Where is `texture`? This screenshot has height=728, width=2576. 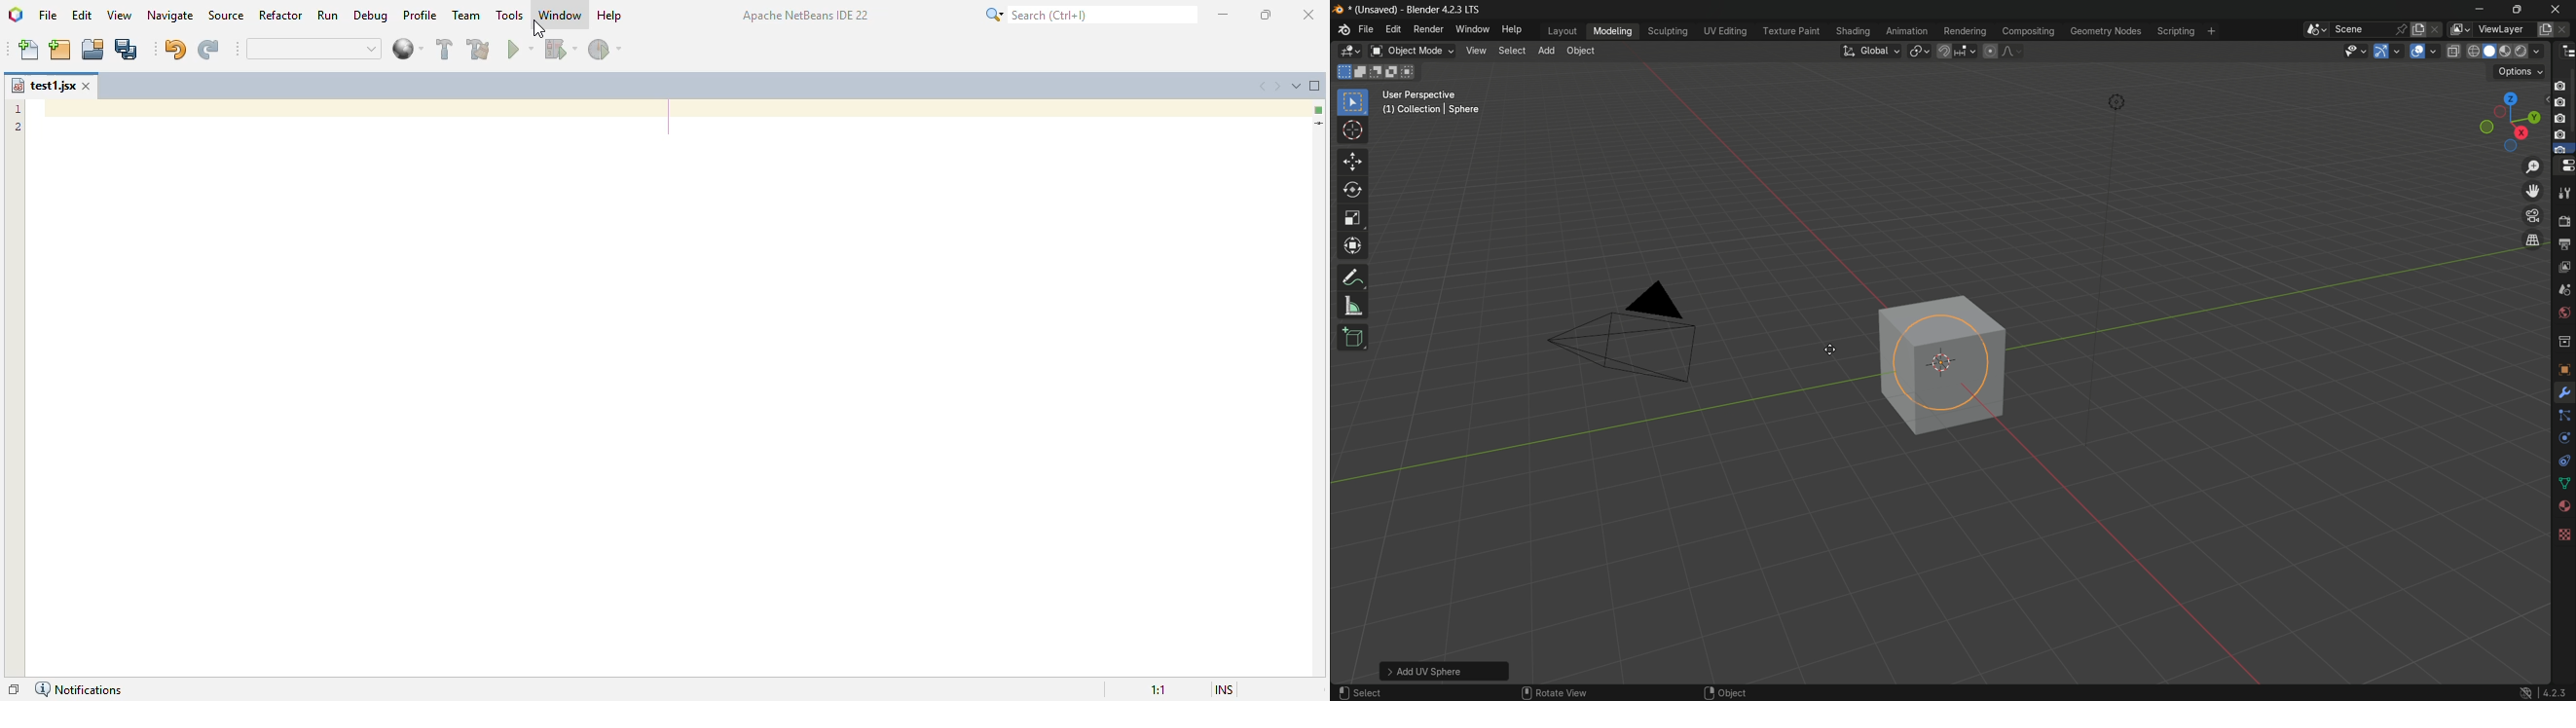 texture is located at coordinates (2564, 371).